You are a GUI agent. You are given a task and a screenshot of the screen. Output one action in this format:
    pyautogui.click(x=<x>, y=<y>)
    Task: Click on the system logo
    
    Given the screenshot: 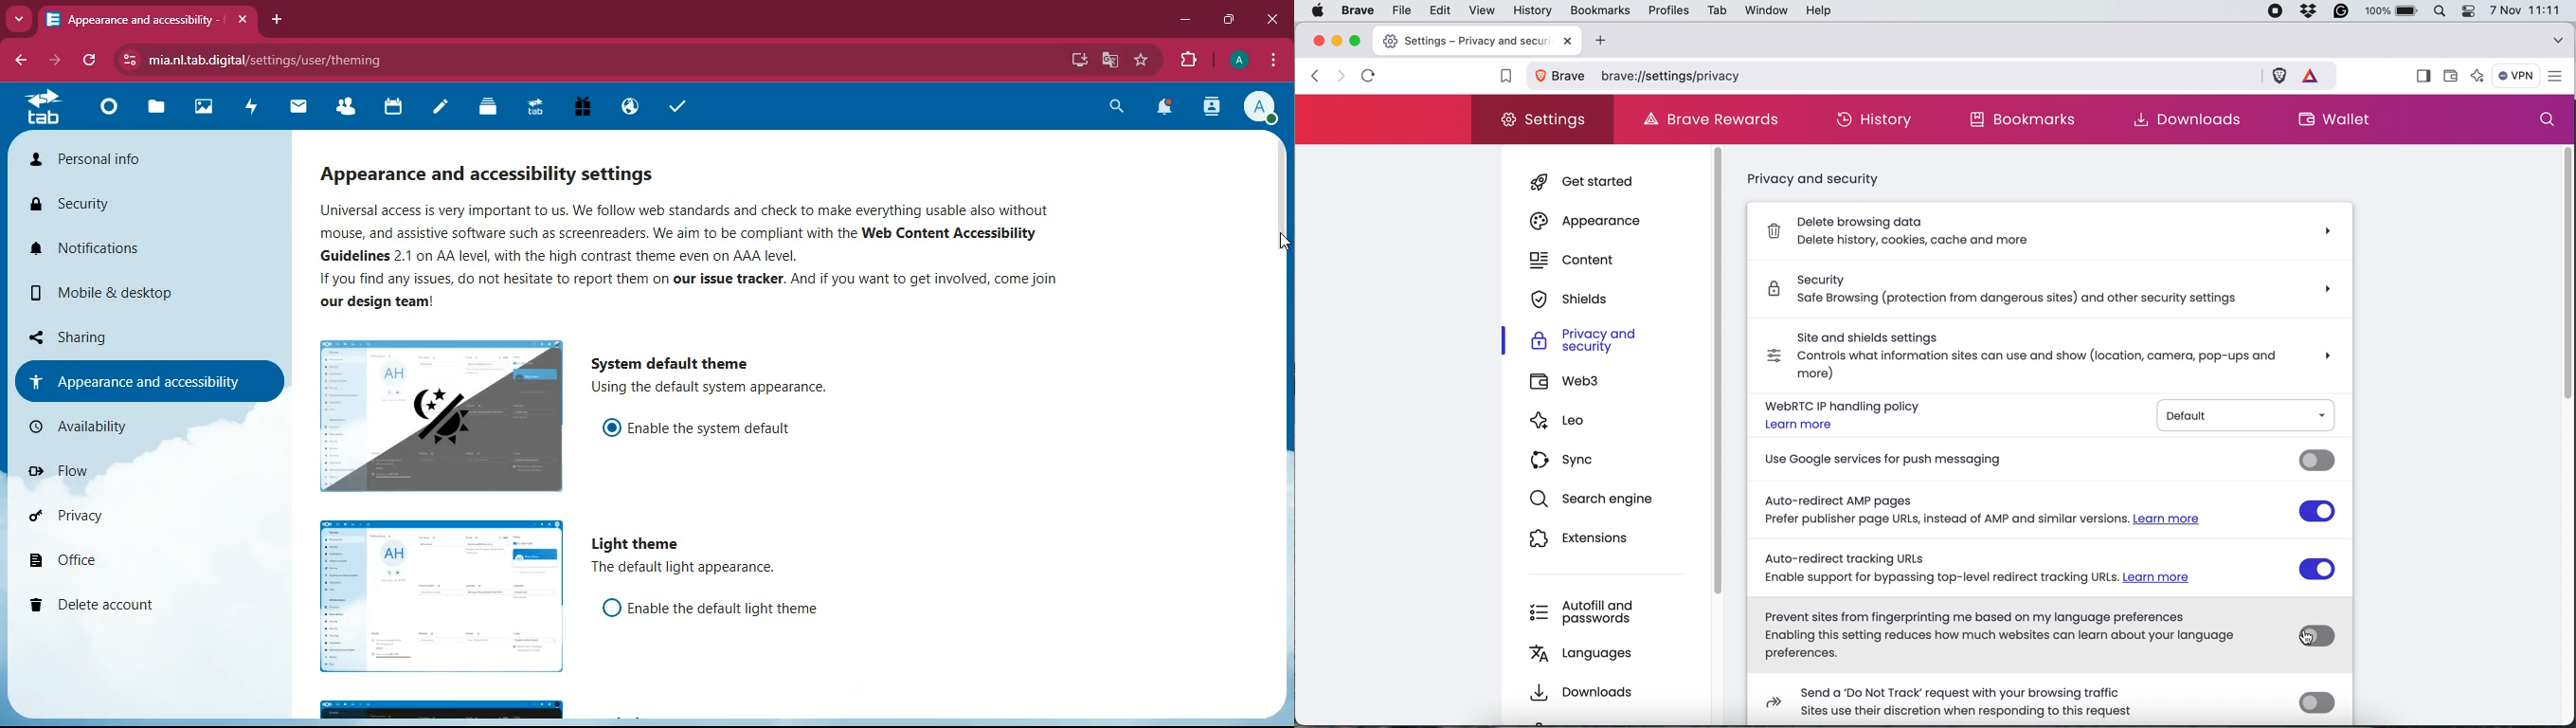 What is the action you would take?
    pyautogui.click(x=1317, y=10)
    